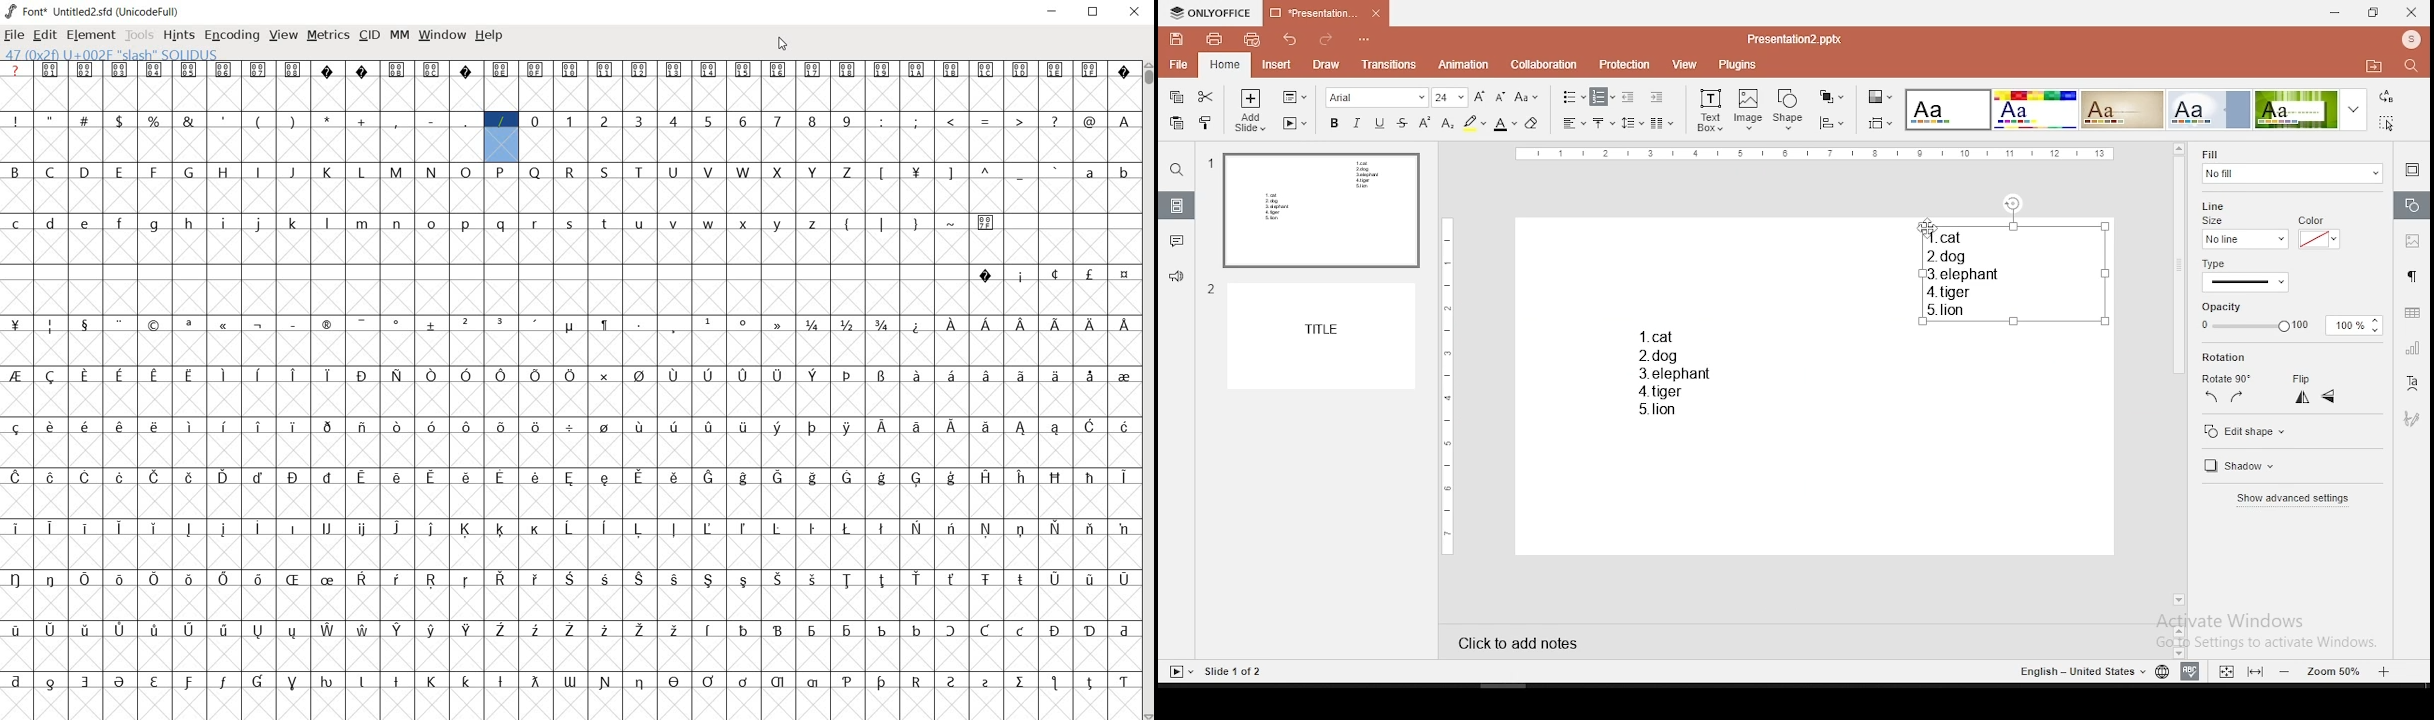 Image resolution: width=2436 pixels, height=728 pixels. Describe the element at coordinates (16, 528) in the screenshot. I see `glyph` at that location.